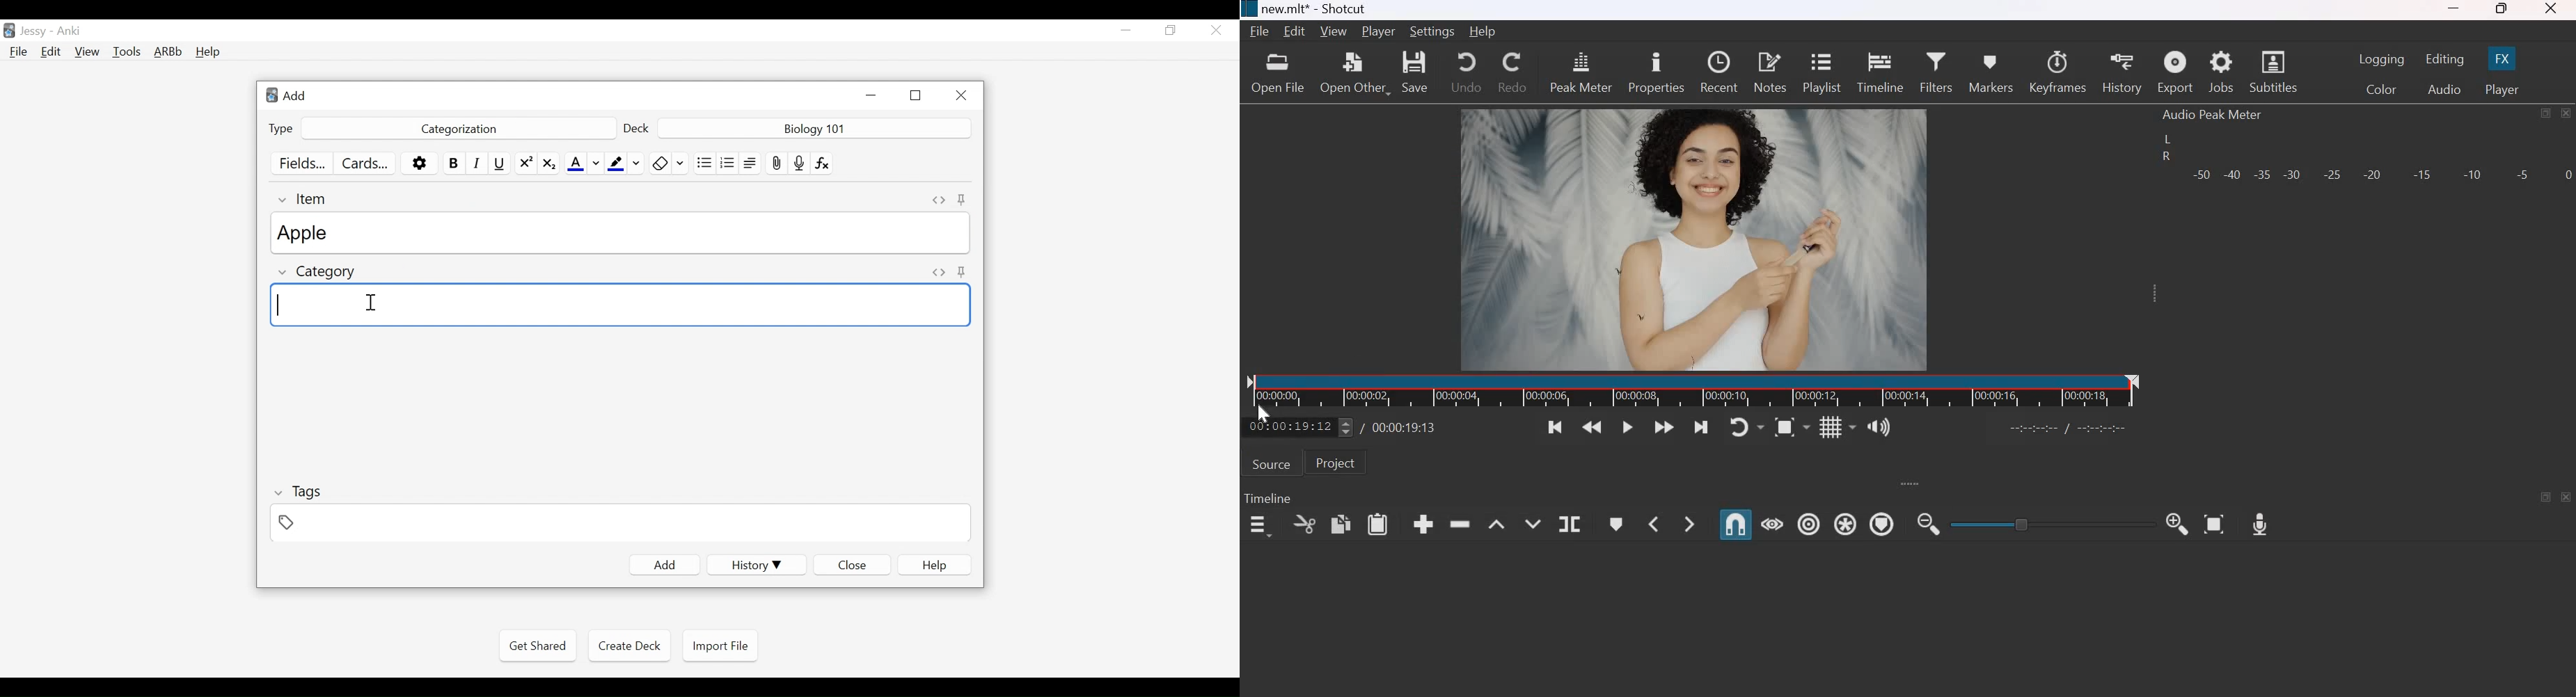  I want to click on timeline menu, so click(1263, 525).